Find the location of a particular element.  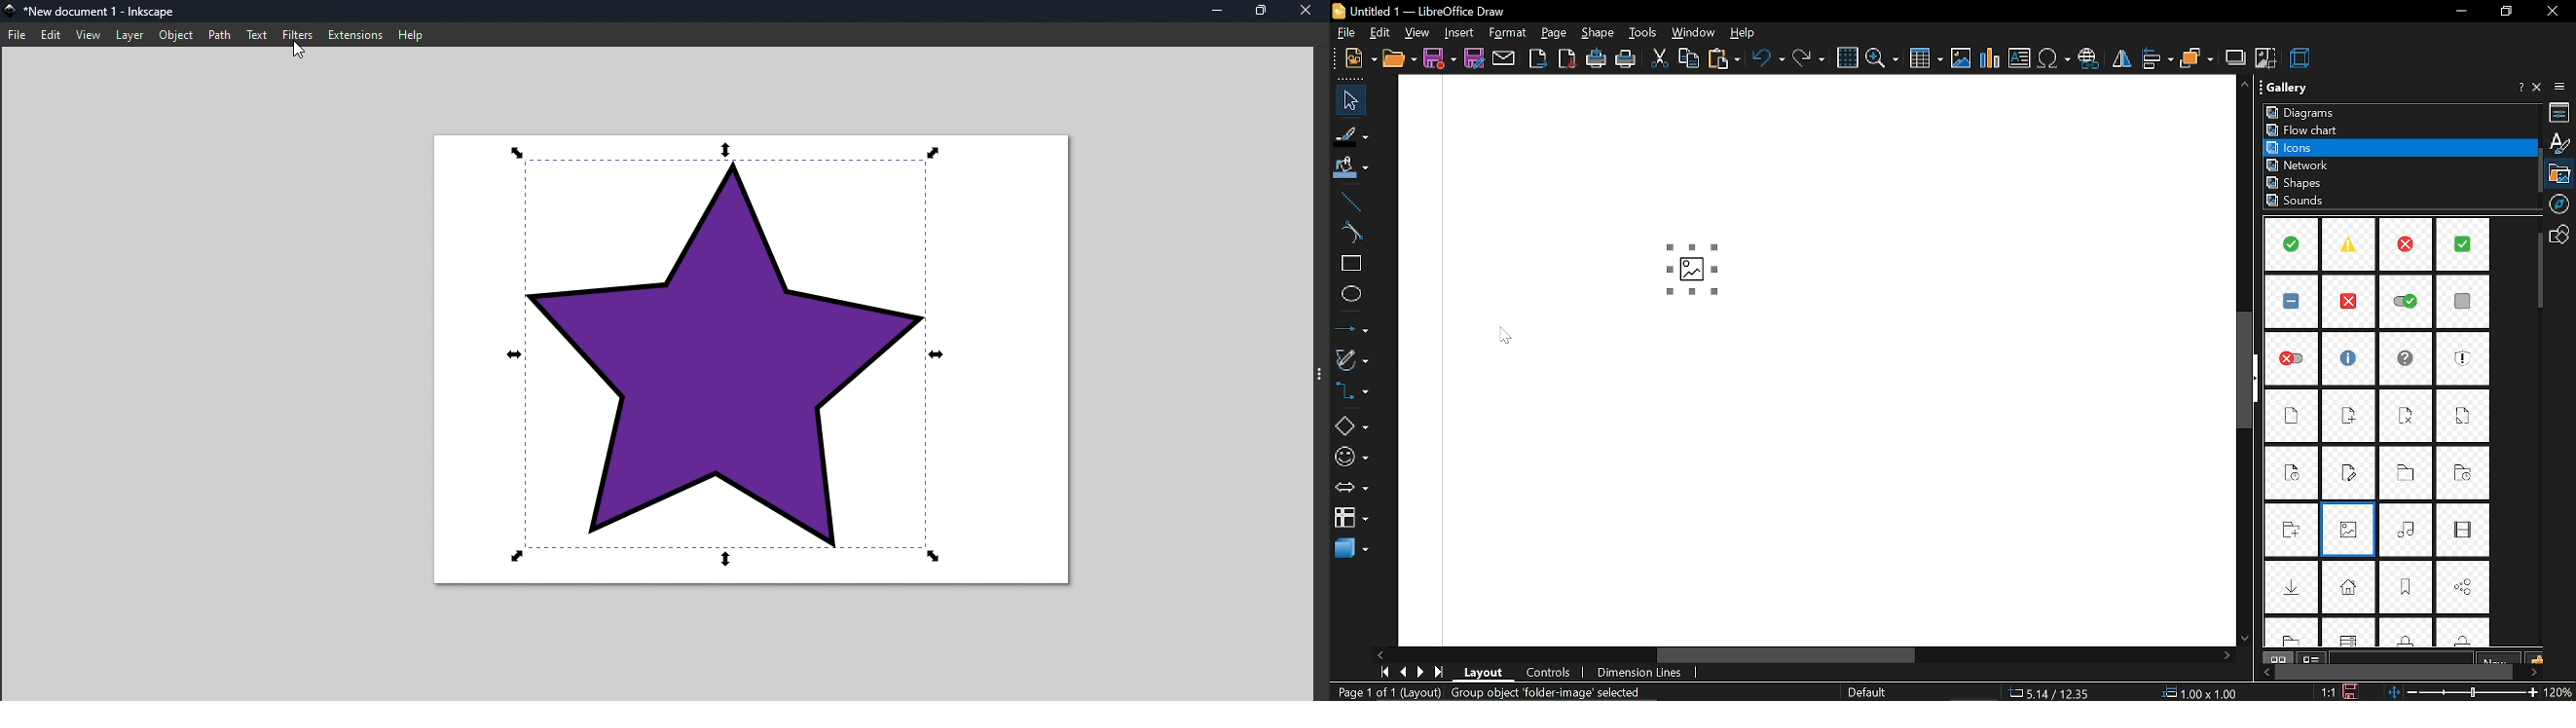

window is located at coordinates (1692, 33).